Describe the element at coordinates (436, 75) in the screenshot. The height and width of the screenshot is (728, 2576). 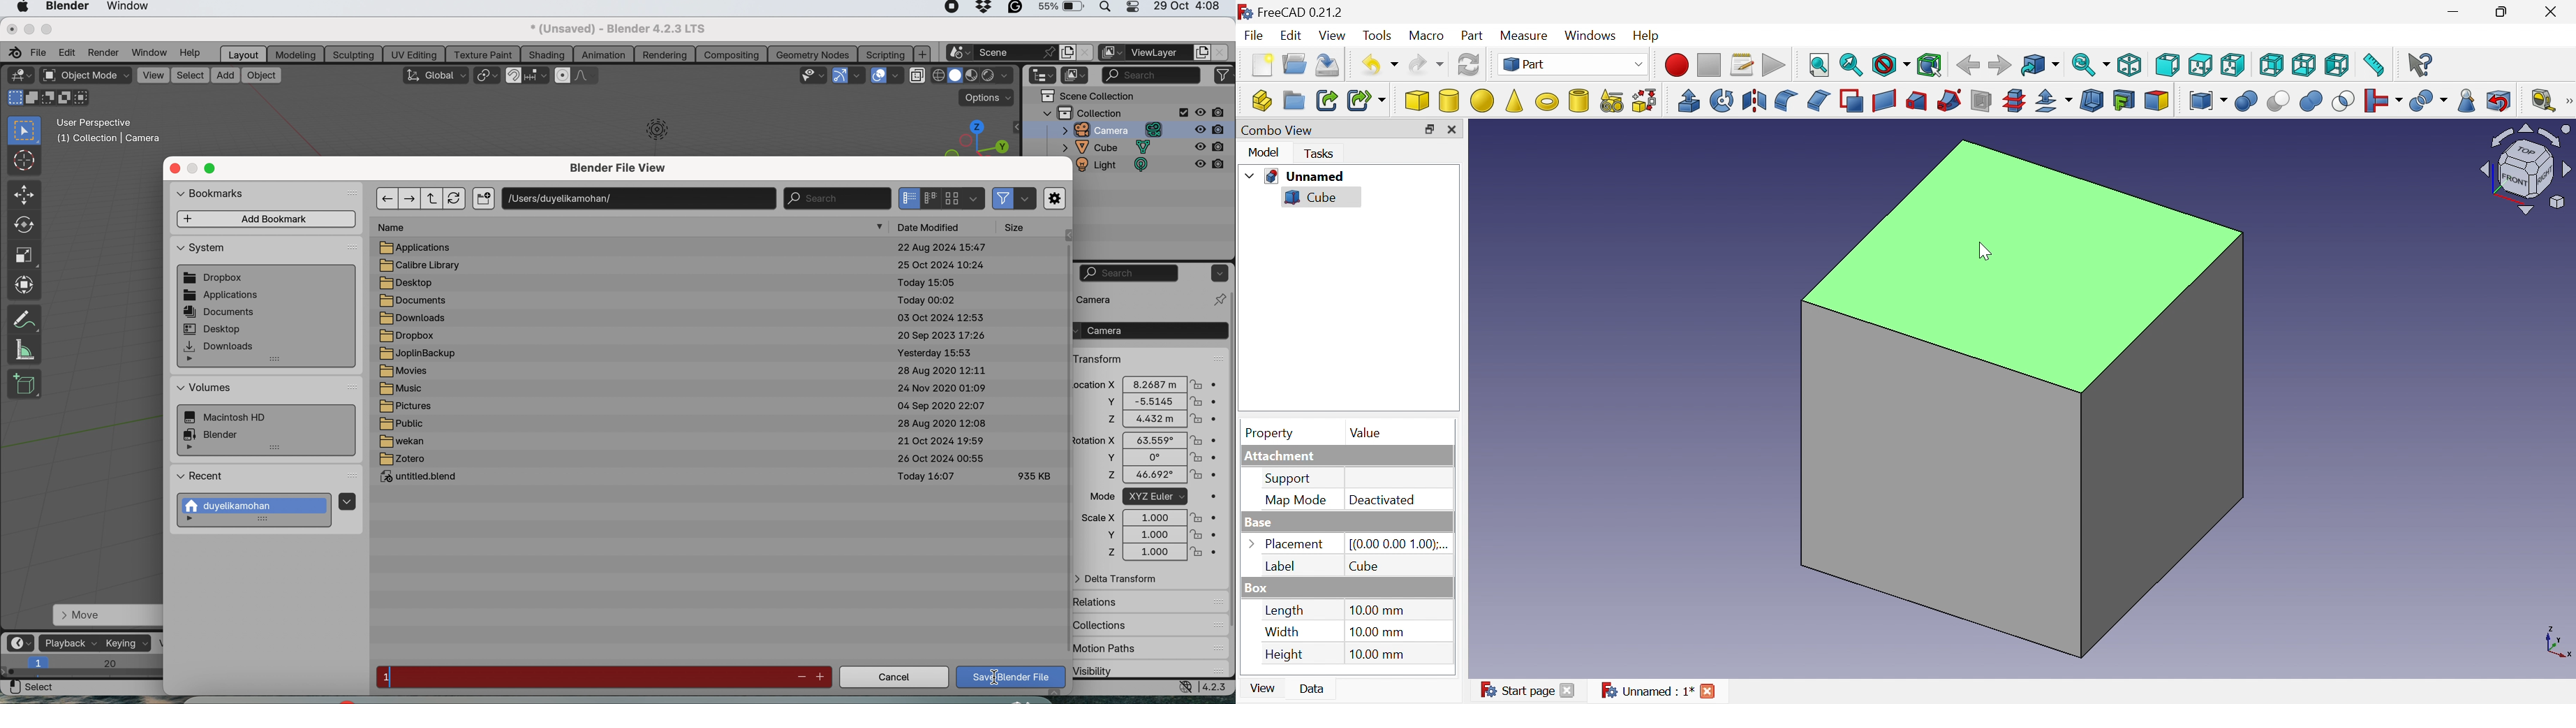
I see `transform orientation` at that location.